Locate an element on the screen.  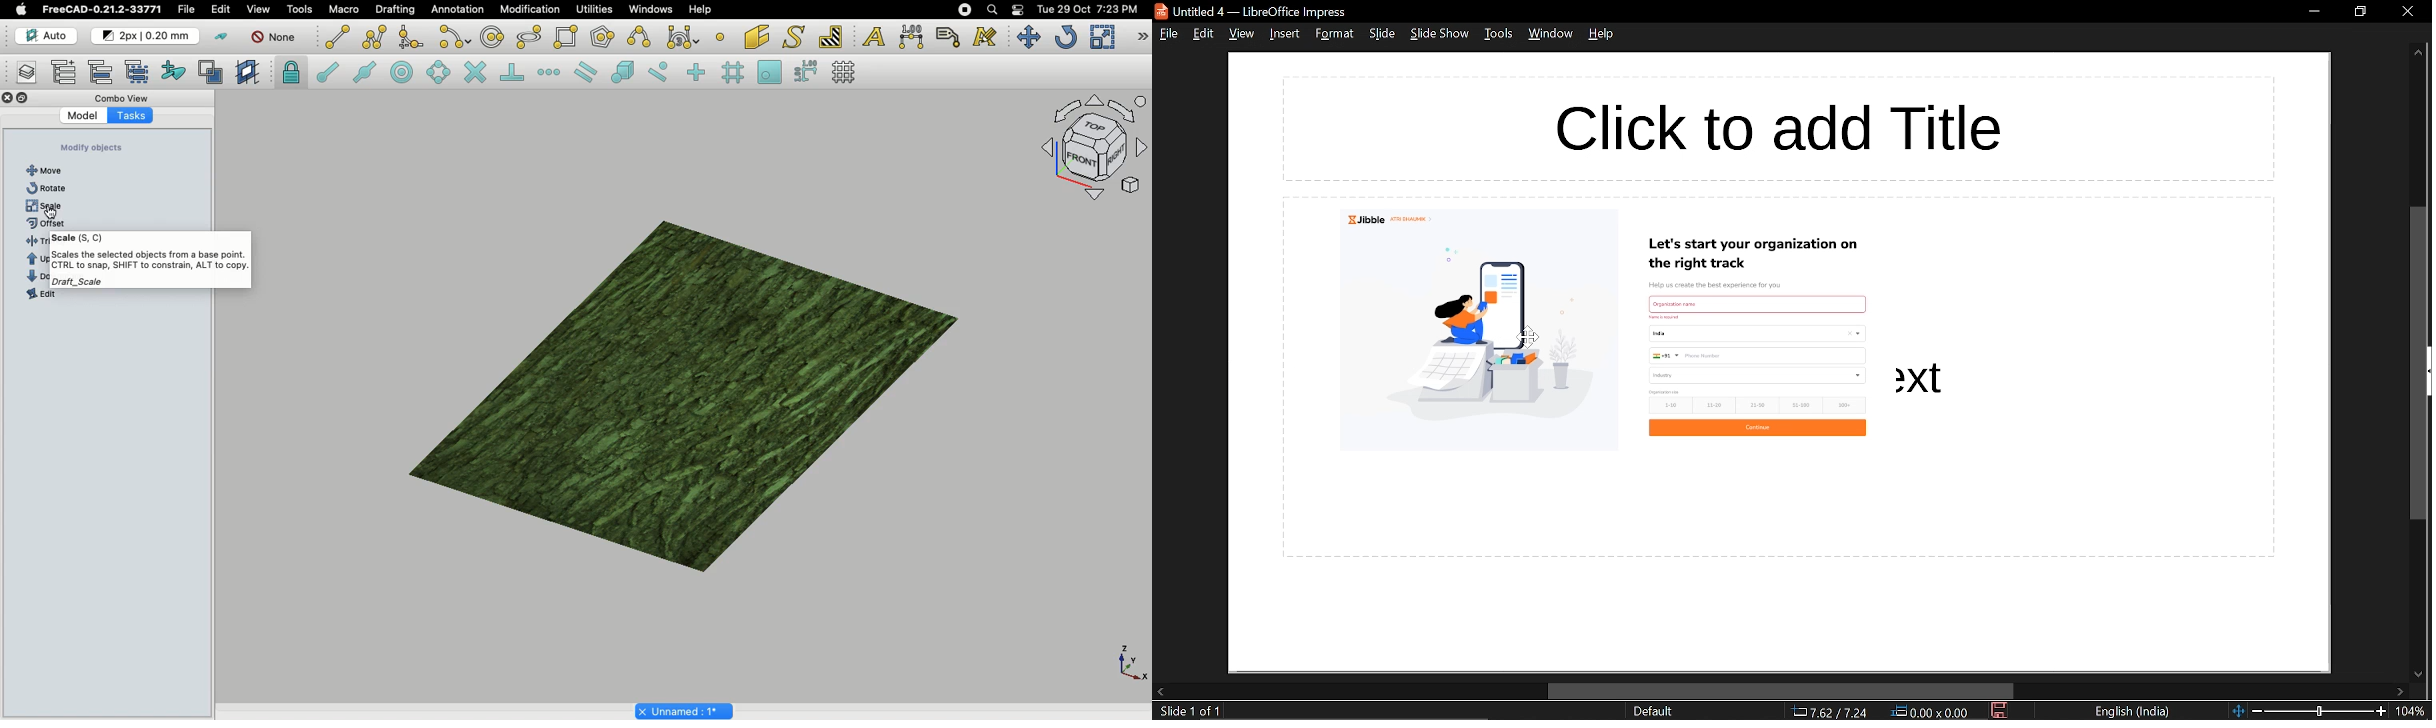
Snap endpoint is located at coordinates (325, 70).